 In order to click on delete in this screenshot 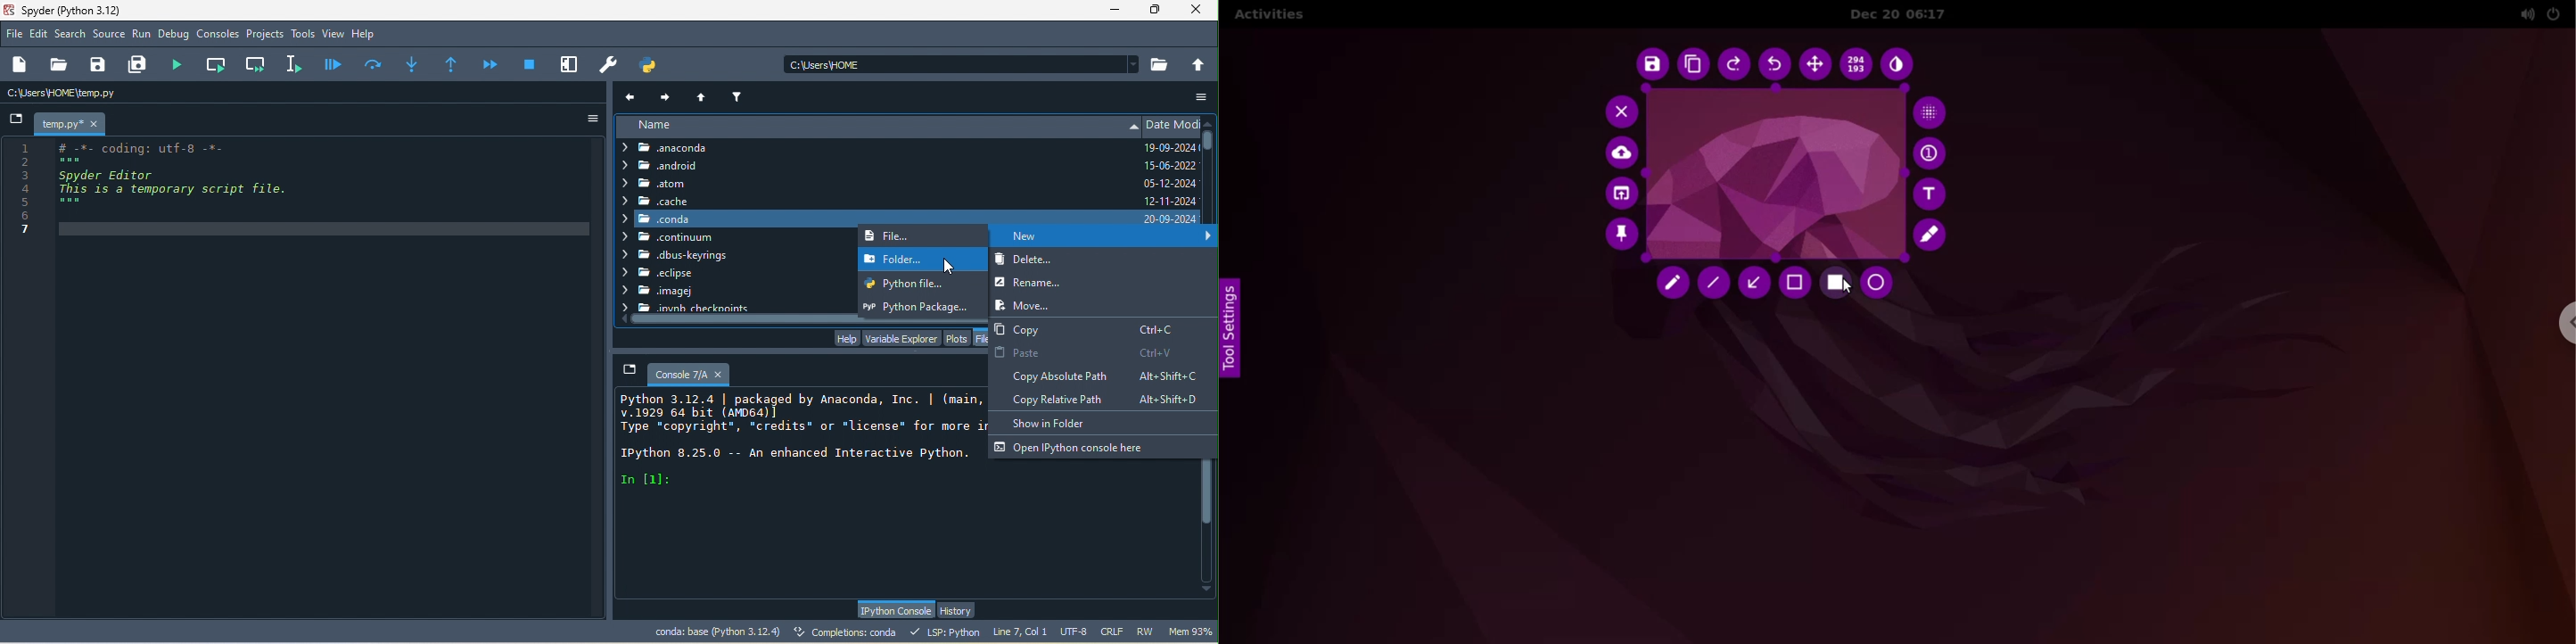, I will do `click(1101, 261)`.